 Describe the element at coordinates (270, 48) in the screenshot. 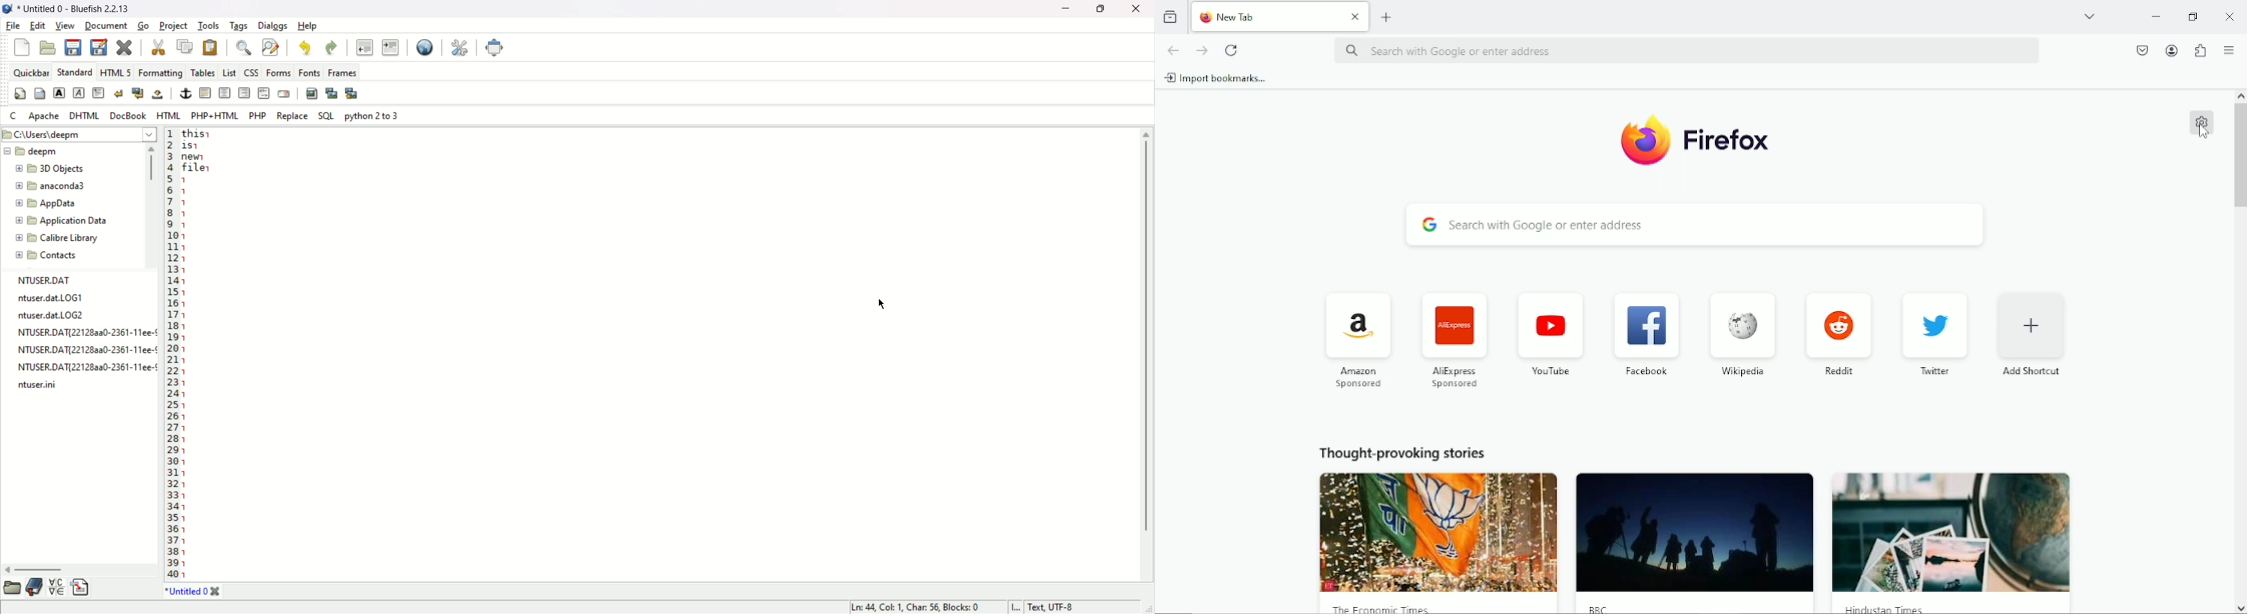

I see `find and replace` at that location.